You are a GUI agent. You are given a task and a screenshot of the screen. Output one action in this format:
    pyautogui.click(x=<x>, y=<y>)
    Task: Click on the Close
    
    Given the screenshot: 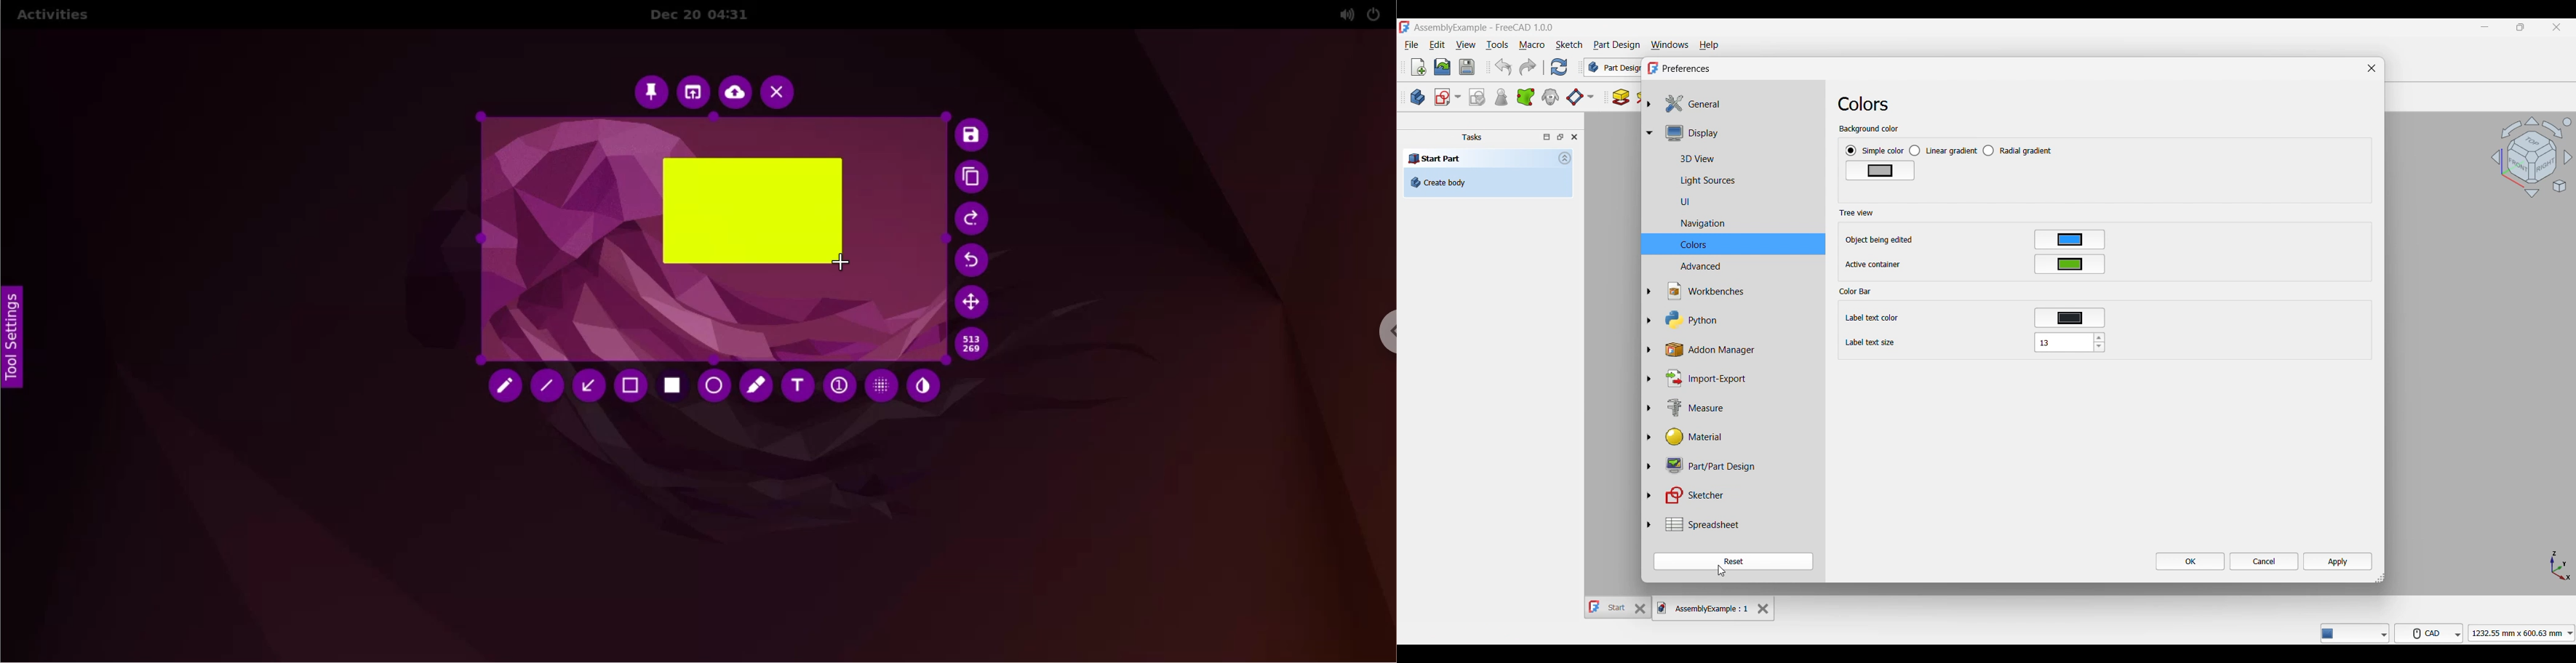 What is the action you would take?
    pyautogui.click(x=2372, y=68)
    